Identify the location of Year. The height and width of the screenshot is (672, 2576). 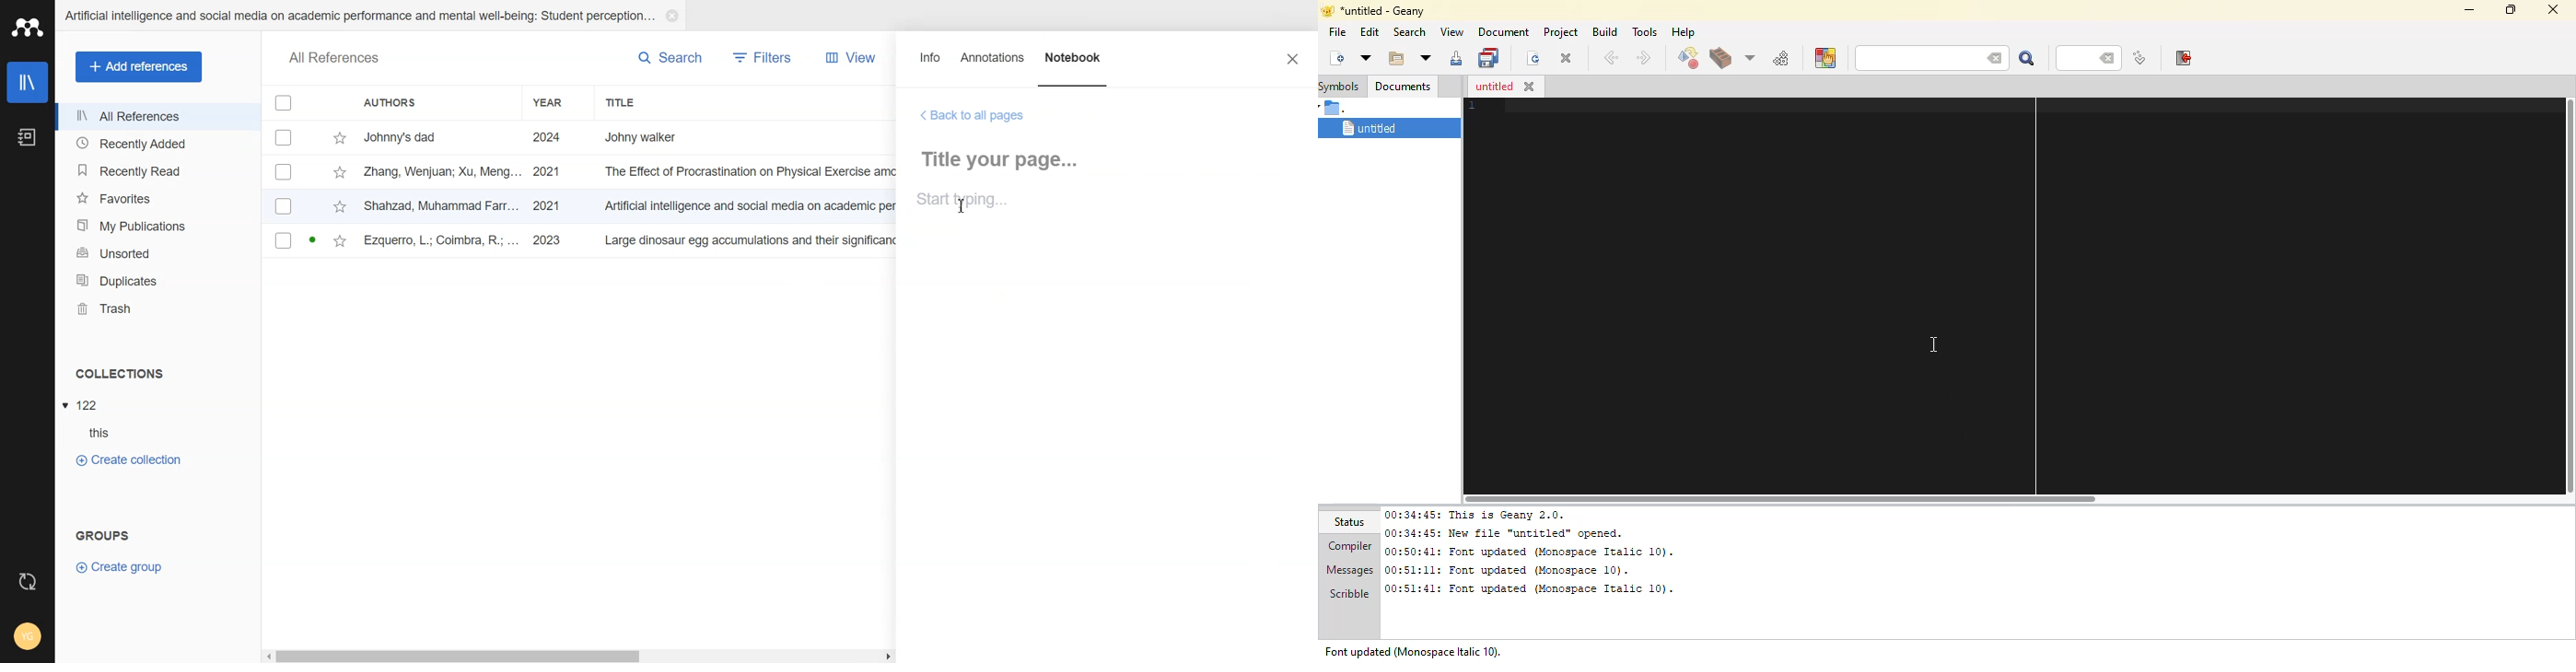
(559, 102).